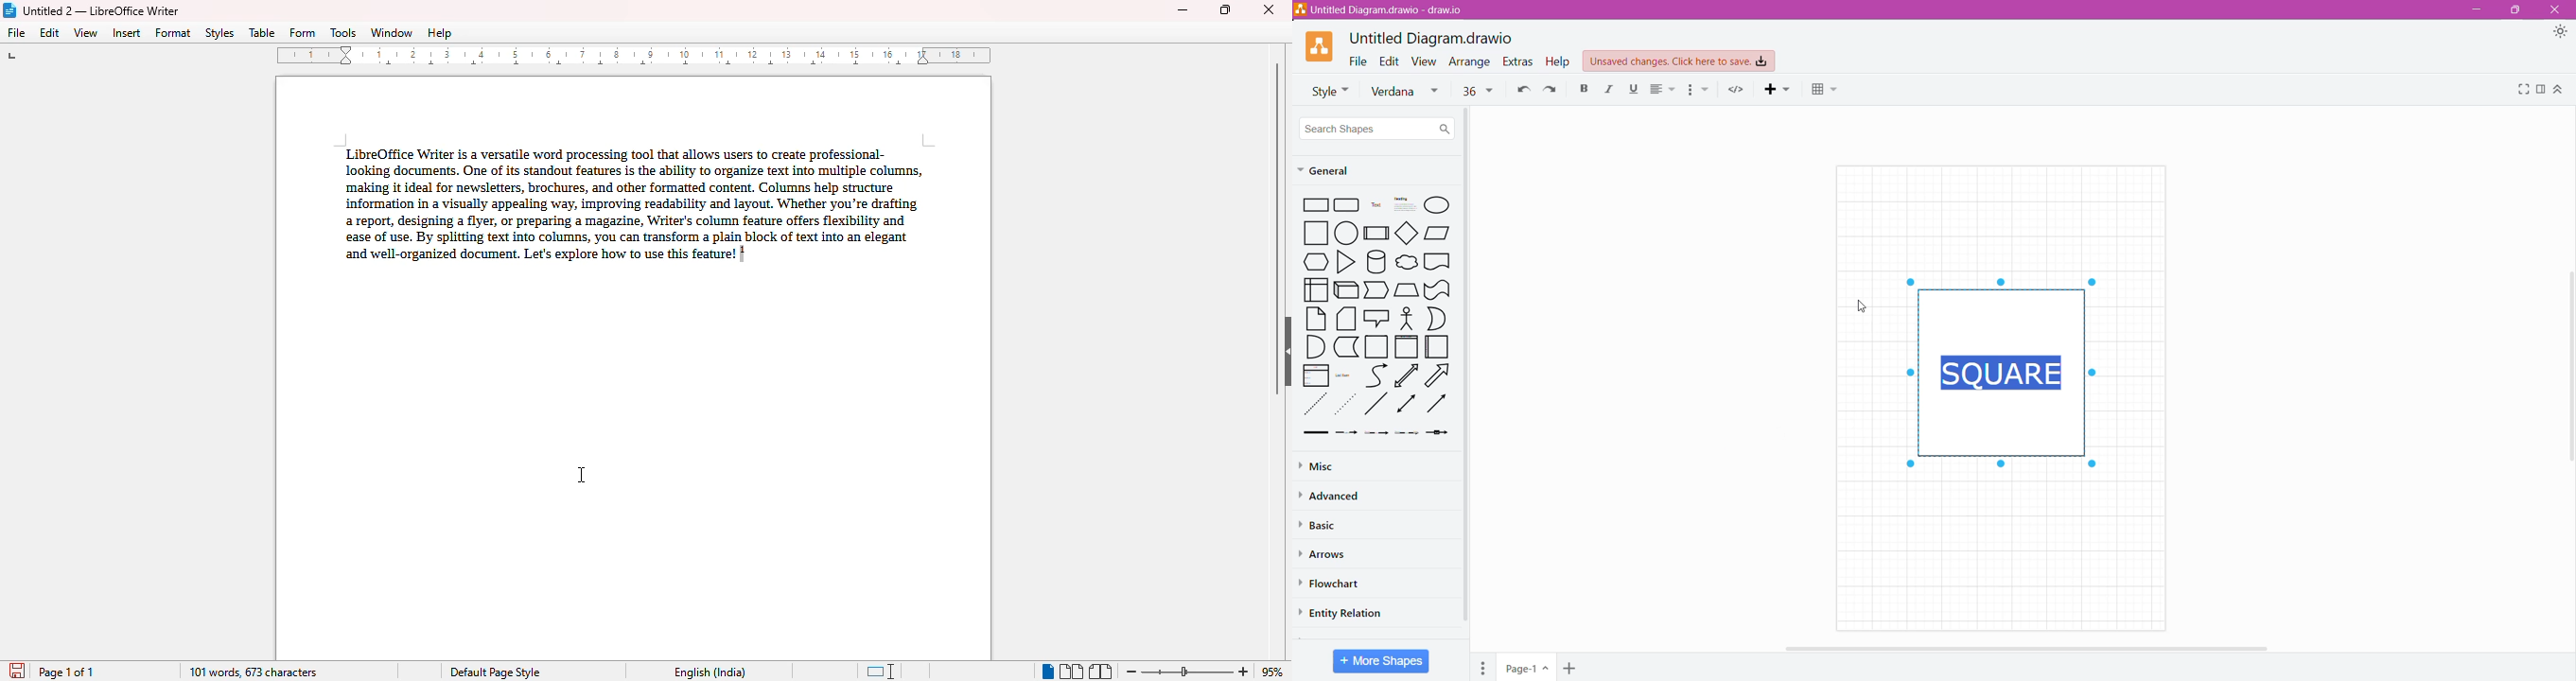 Image resolution: width=2576 pixels, height=700 pixels. Describe the element at coordinates (2558, 10) in the screenshot. I see `Close` at that location.